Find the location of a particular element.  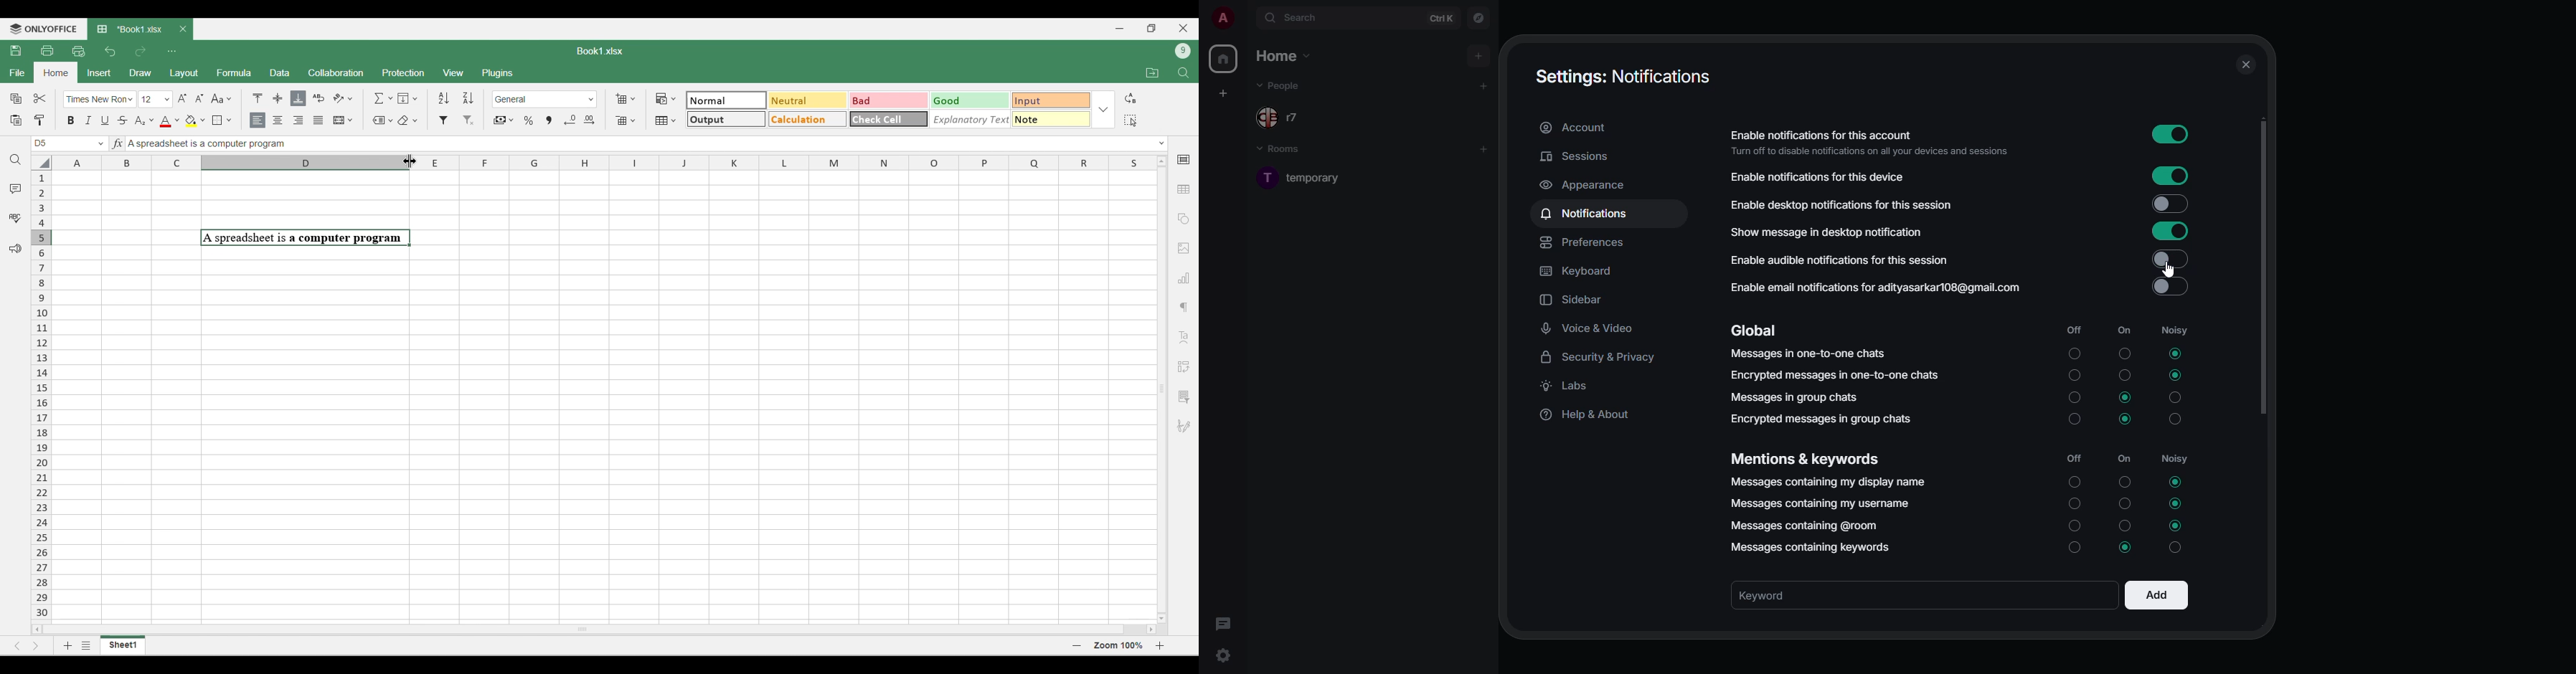

add is located at coordinates (1483, 85).